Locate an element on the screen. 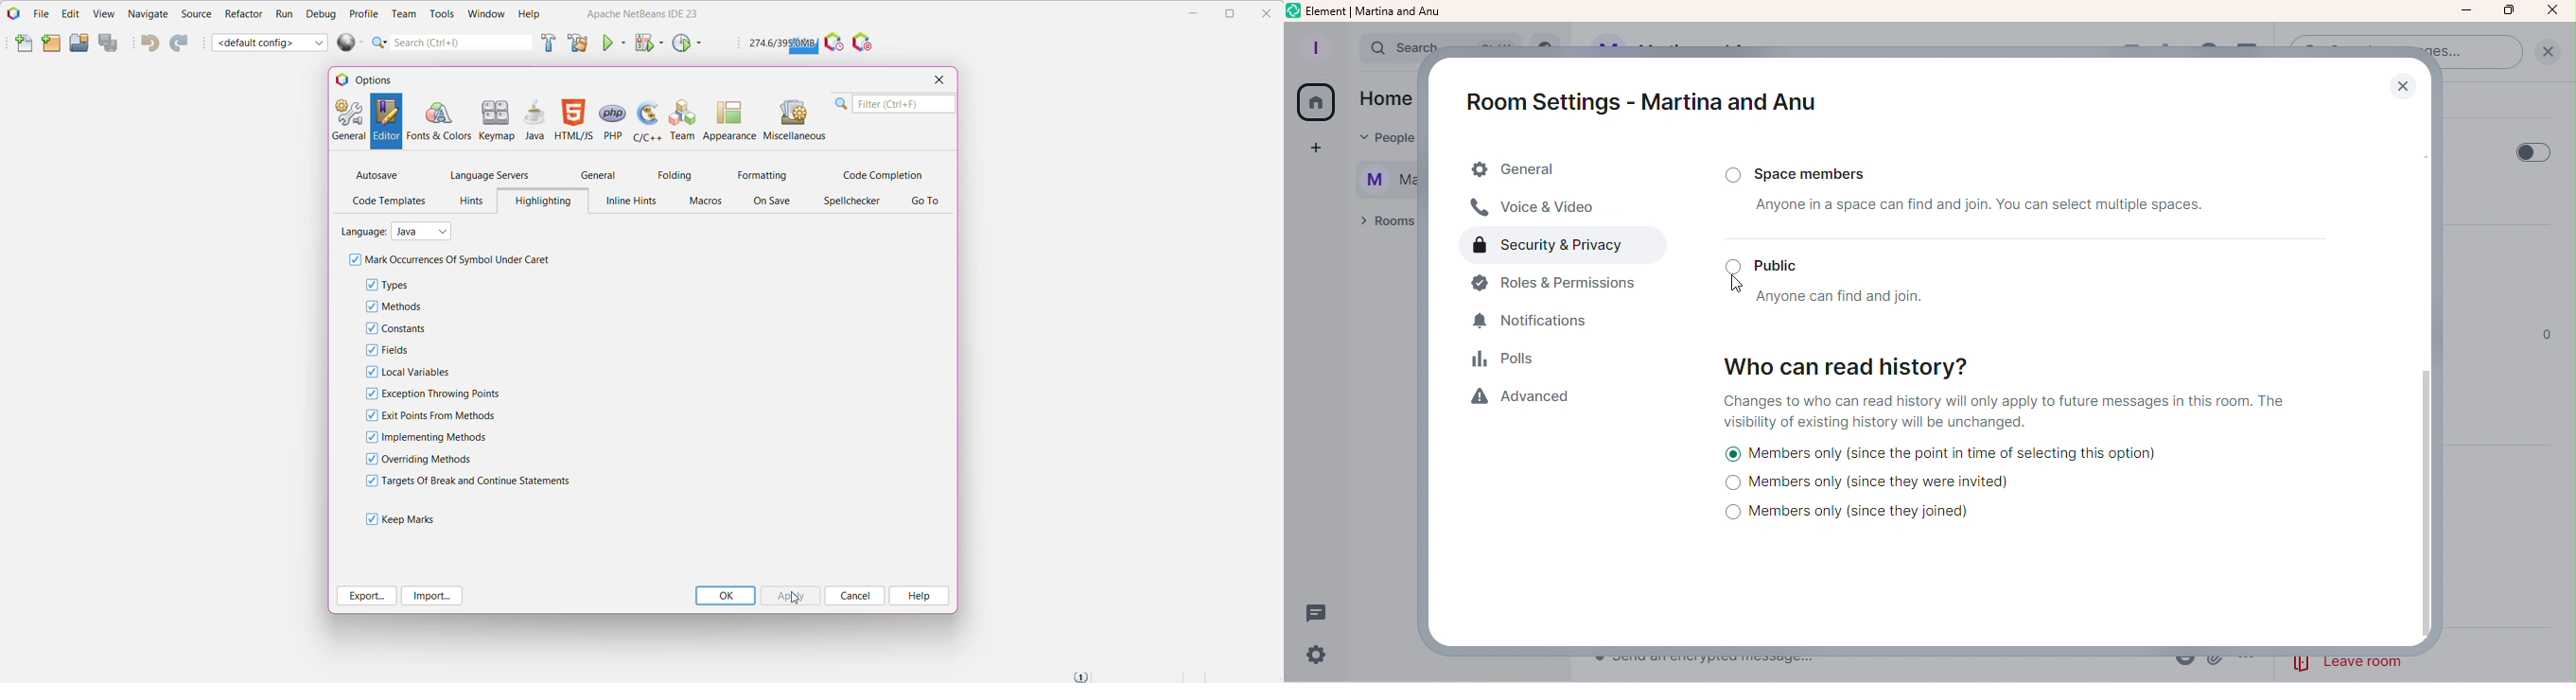  General is located at coordinates (1567, 170).